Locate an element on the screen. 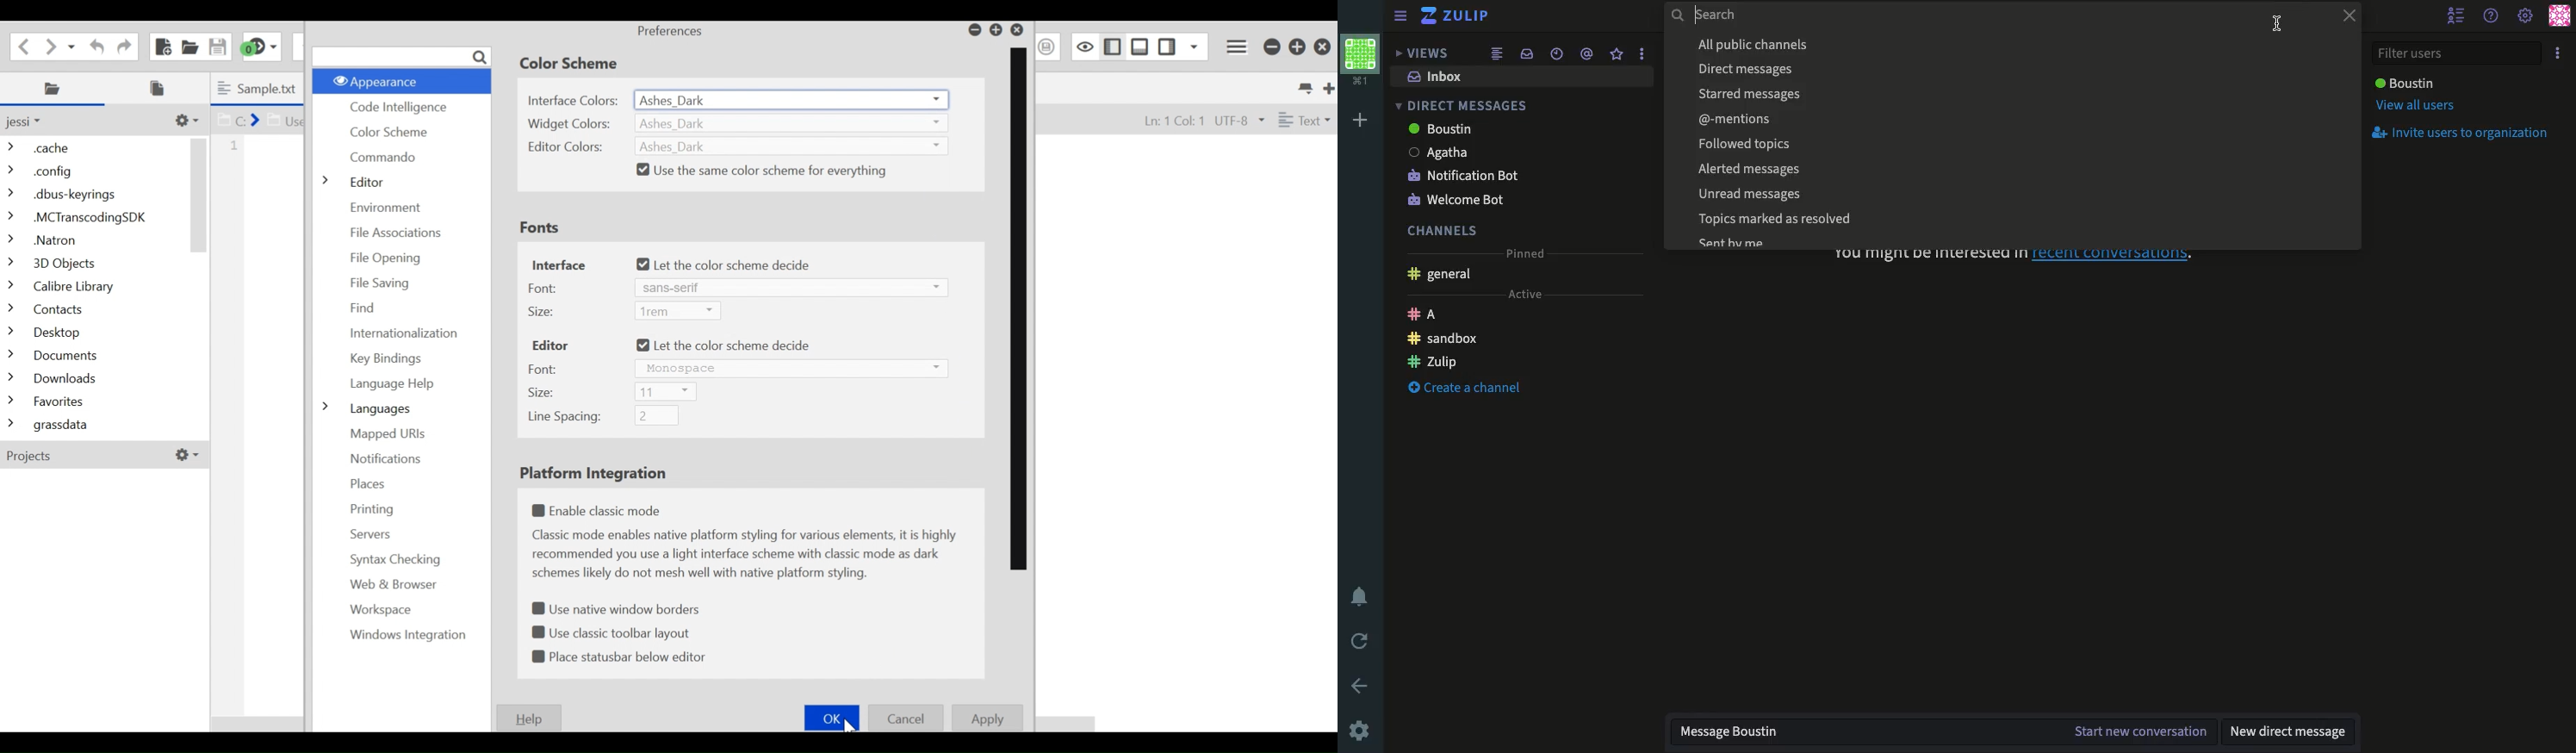 This screenshot has height=756, width=2576. Feed is located at coordinates (1495, 55).